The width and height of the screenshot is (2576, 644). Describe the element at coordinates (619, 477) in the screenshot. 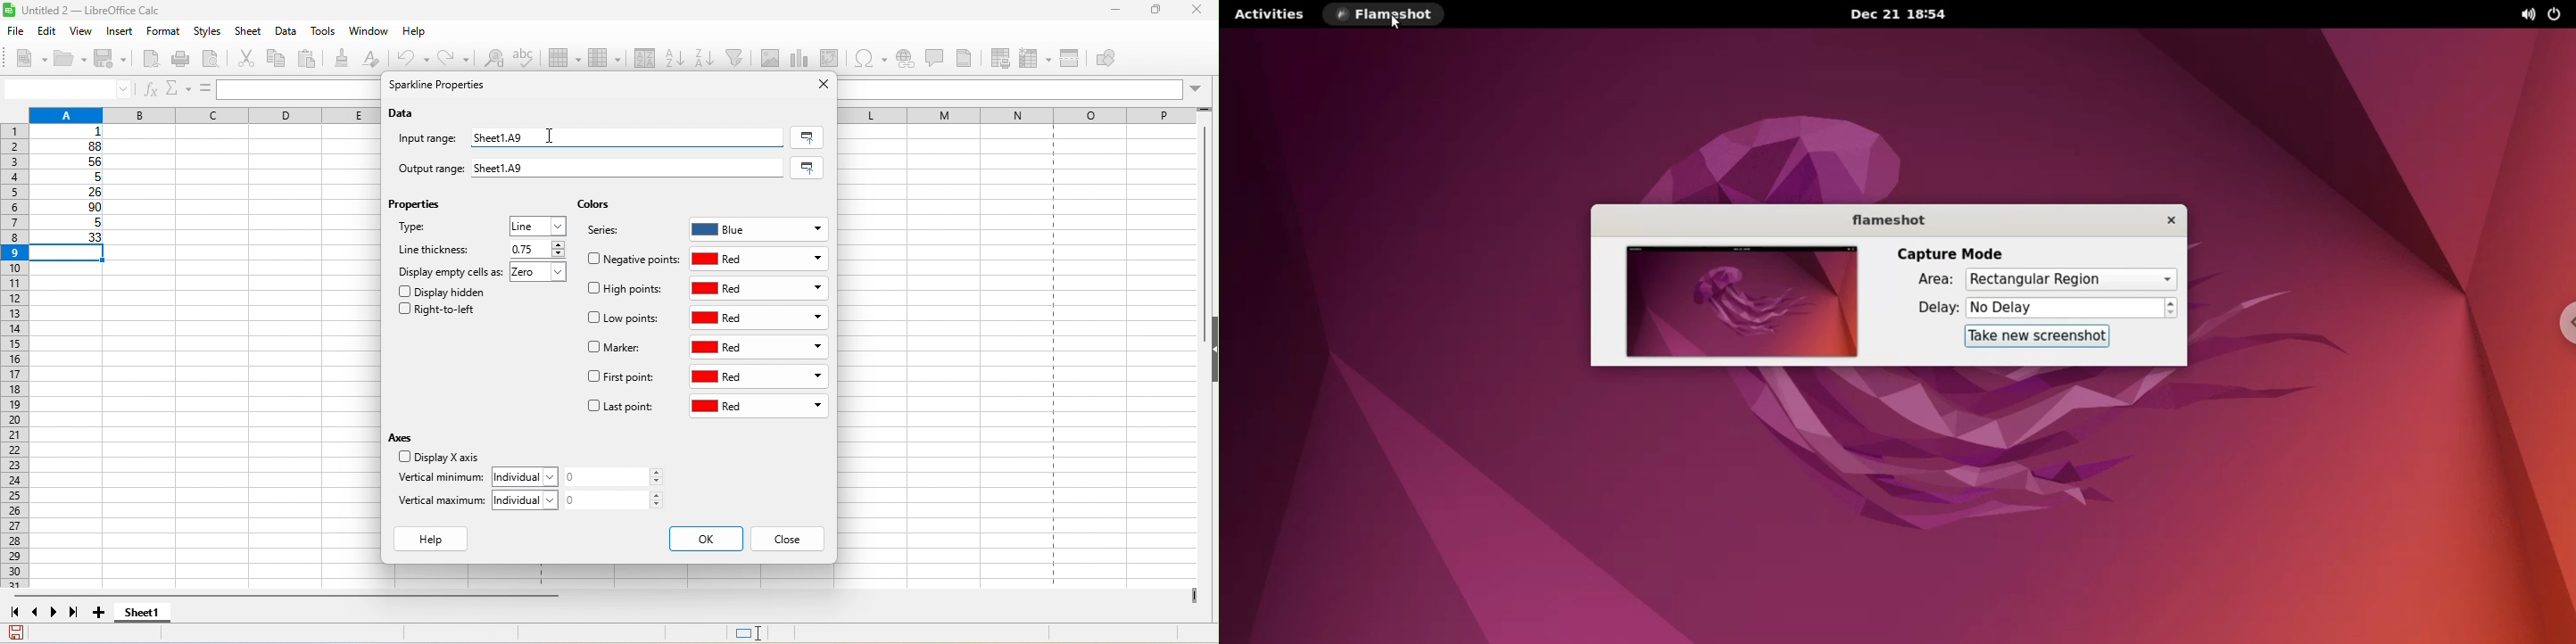

I see `0` at that location.